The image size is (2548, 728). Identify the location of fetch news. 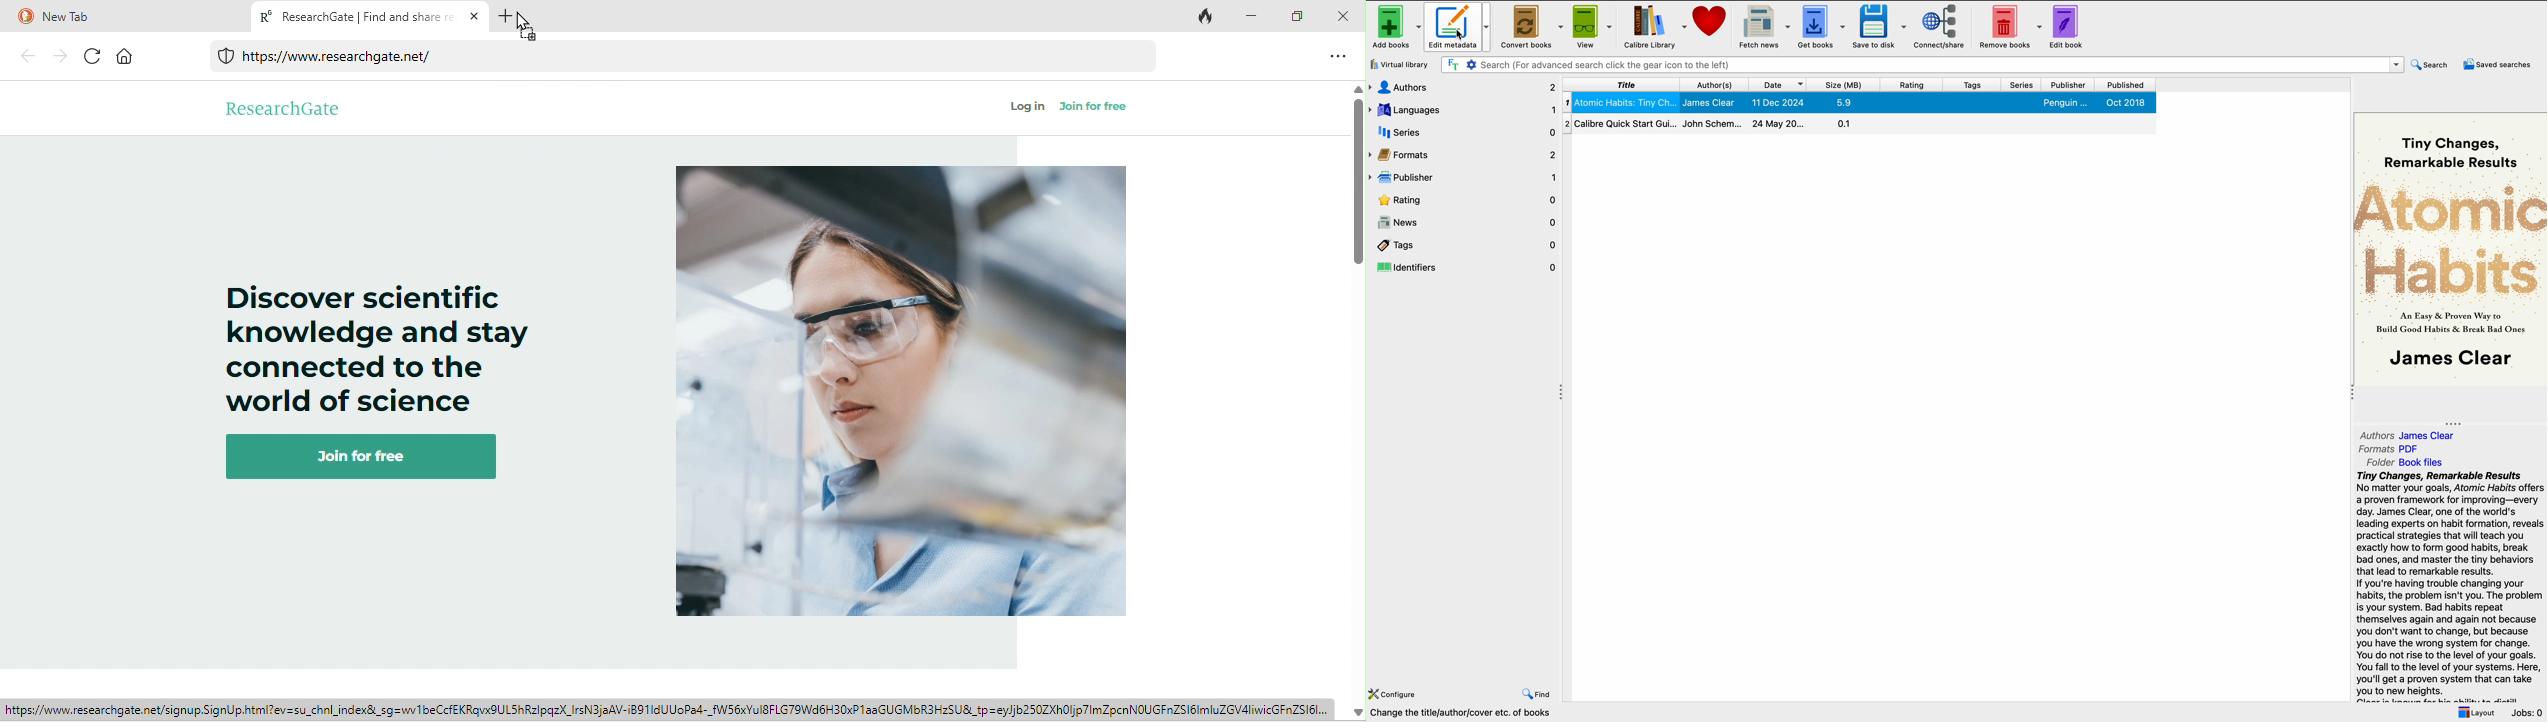
(1767, 26).